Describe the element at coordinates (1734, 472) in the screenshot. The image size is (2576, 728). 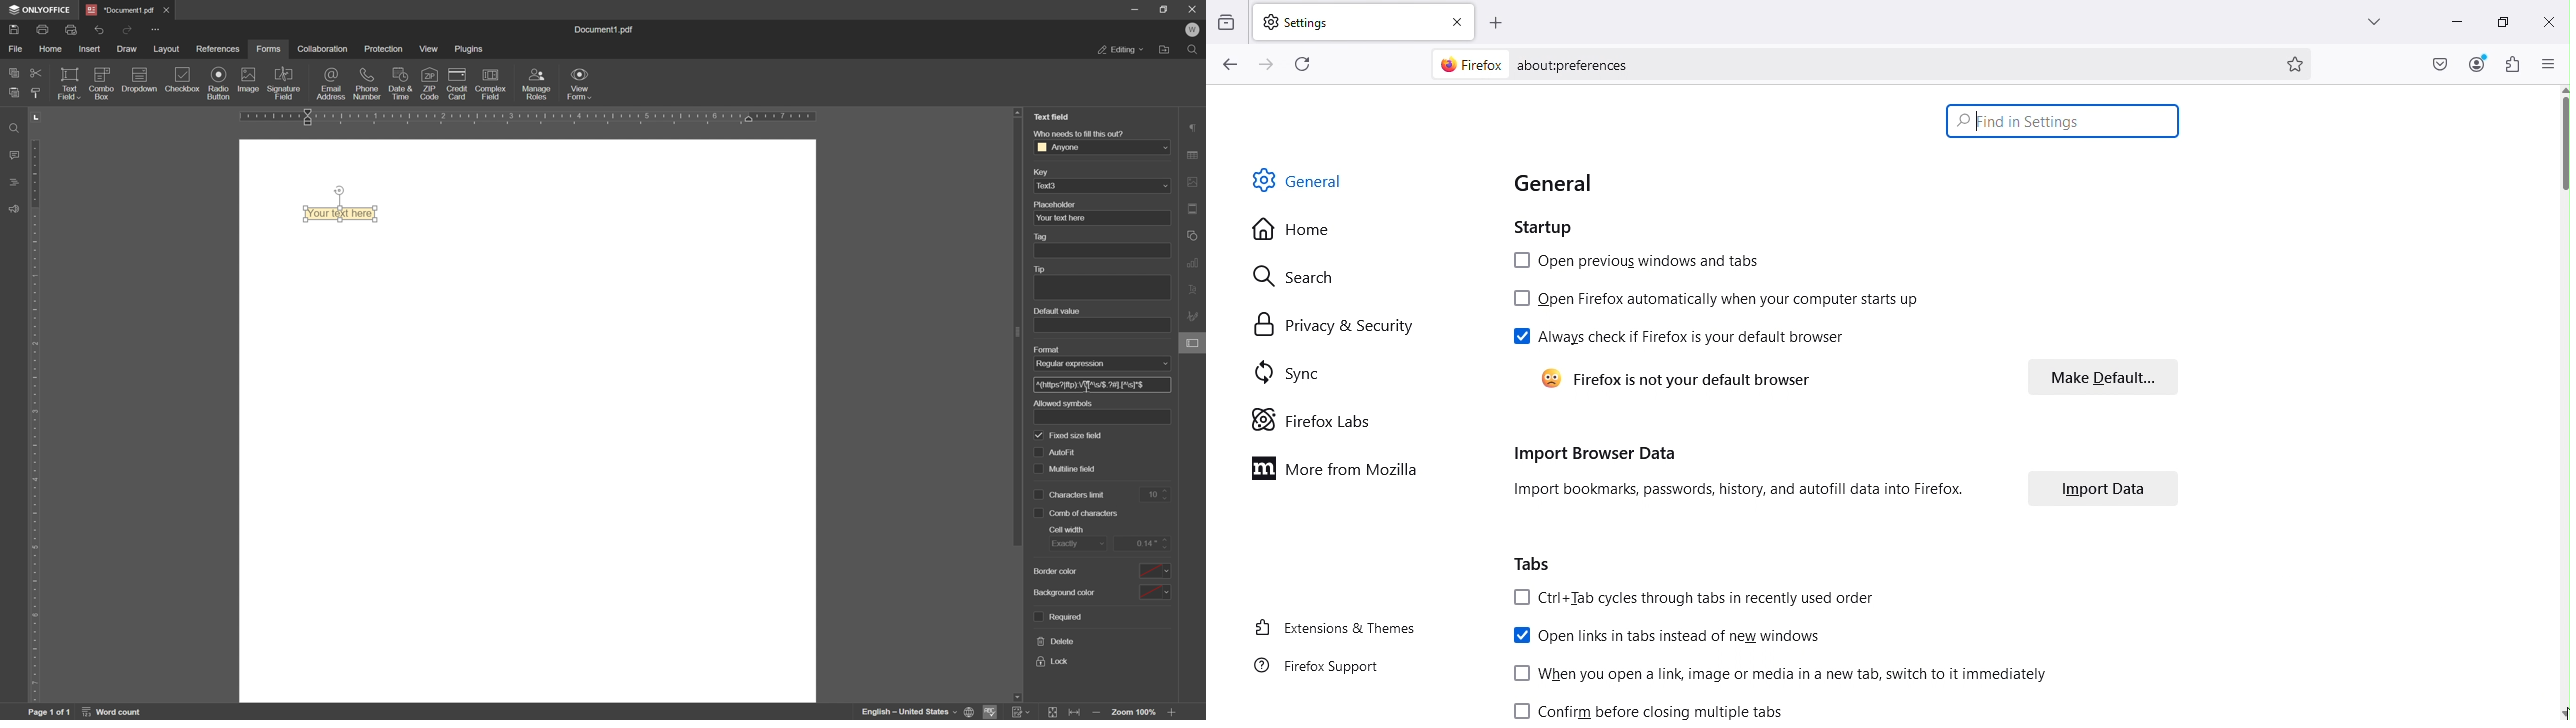
I see `Import browser data` at that location.